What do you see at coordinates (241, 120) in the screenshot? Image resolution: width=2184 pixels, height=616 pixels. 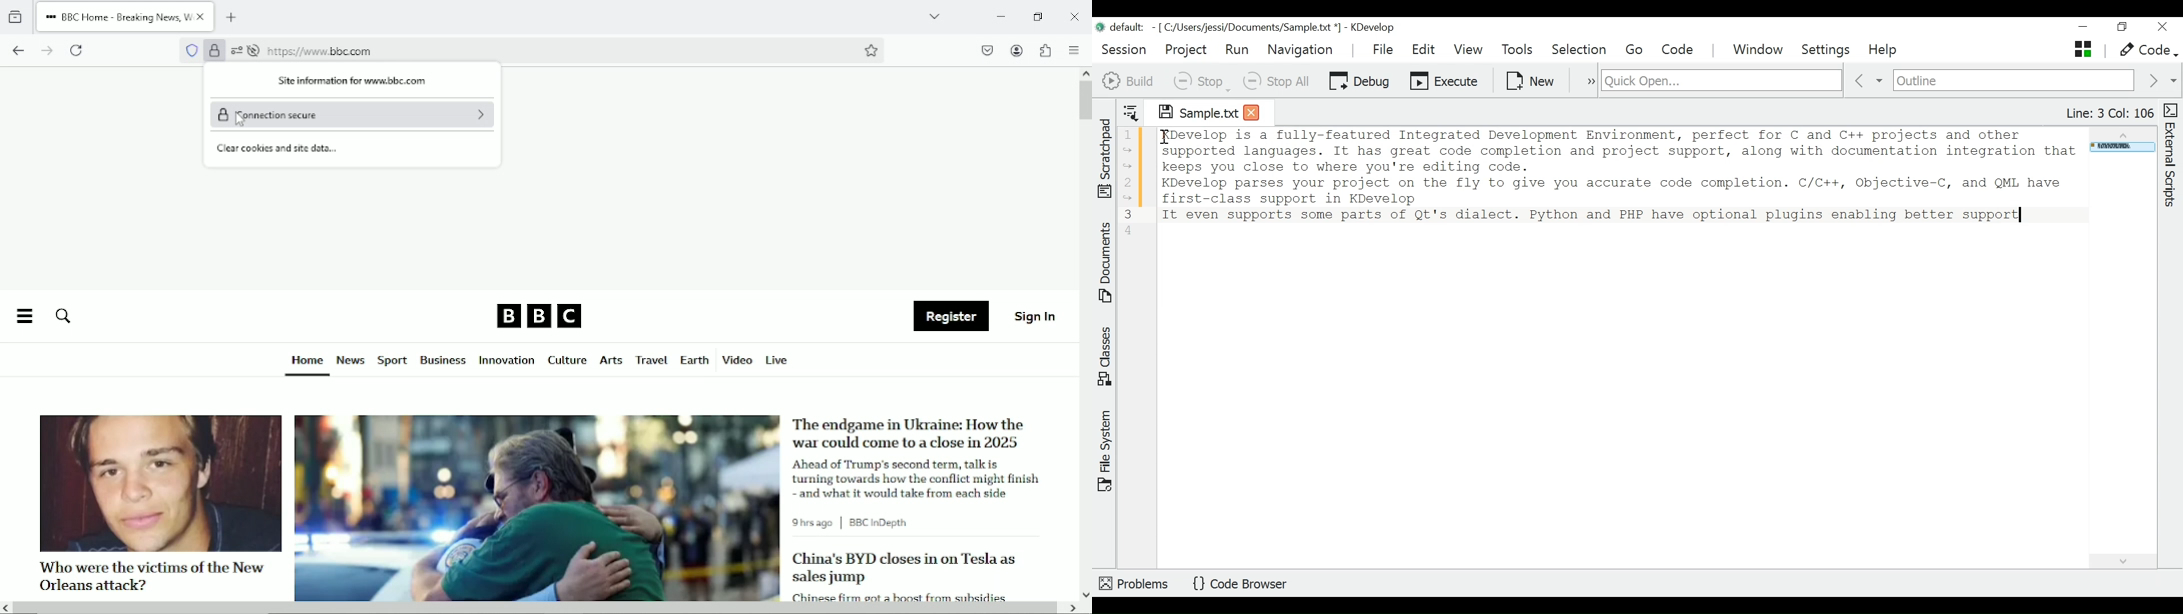 I see `Cursor` at bounding box center [241, 120].